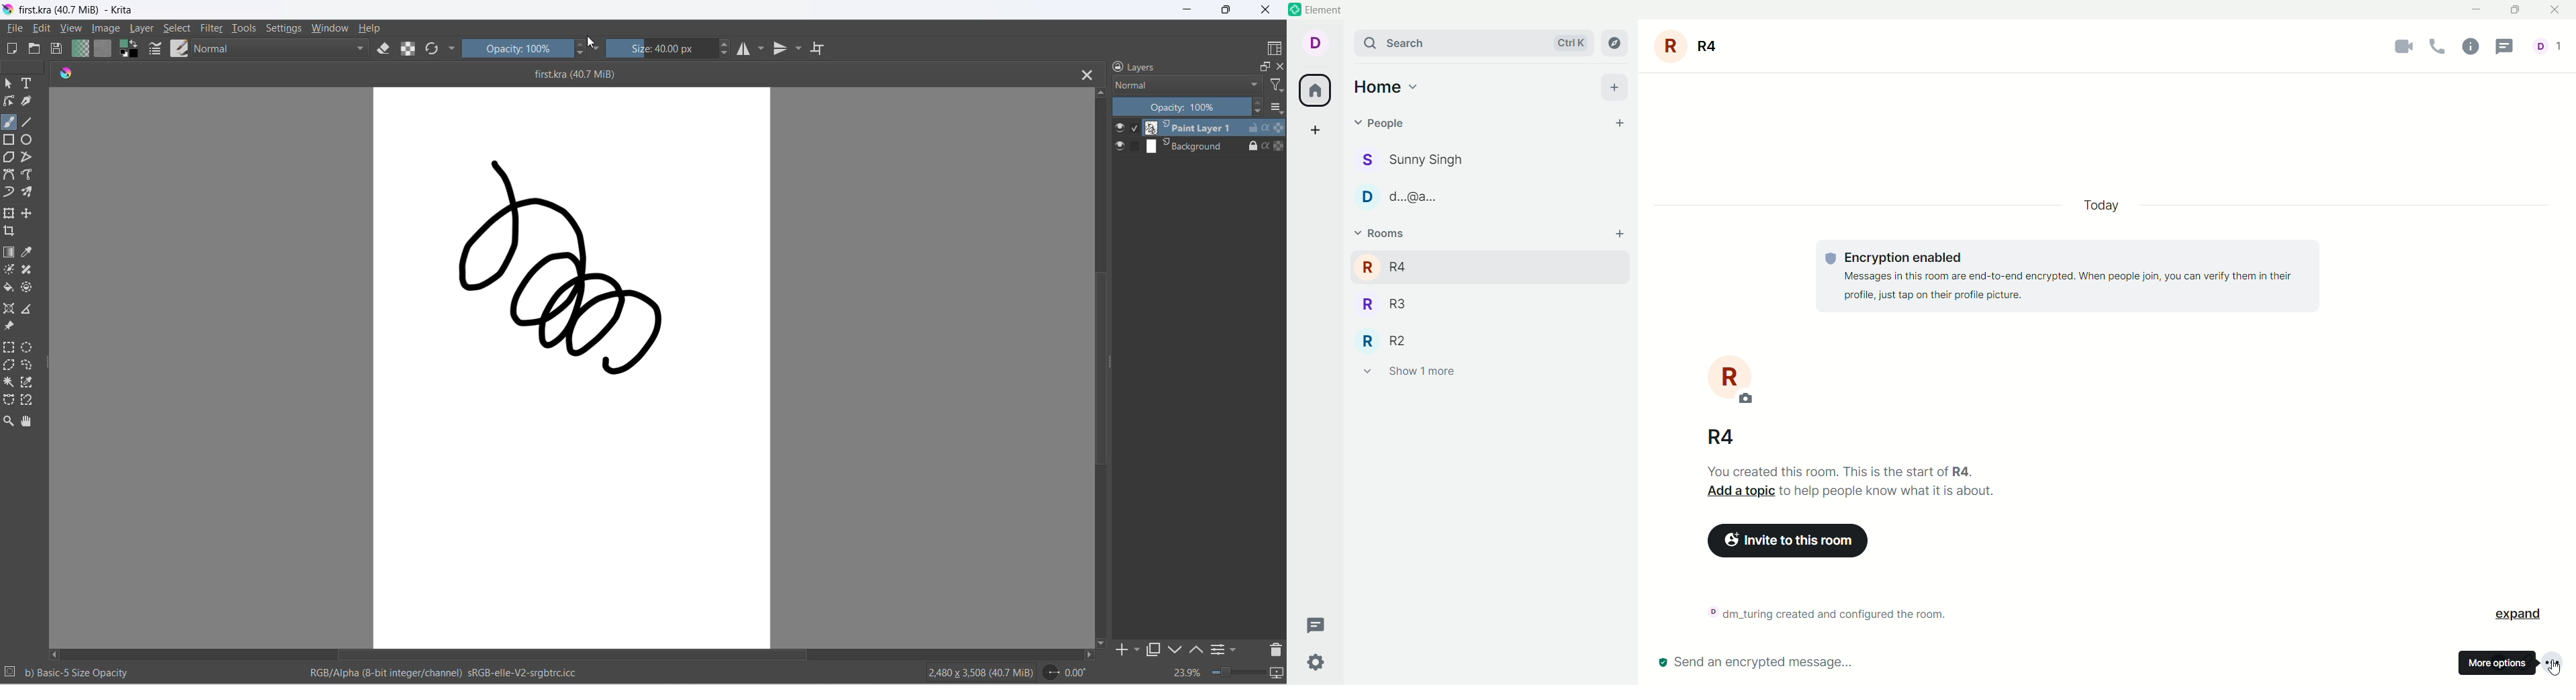 The width and height of the screenshot is (2576, 700). Describe the element at coordinates (572, 367) in the screenshot. I see `canvas` at that location.